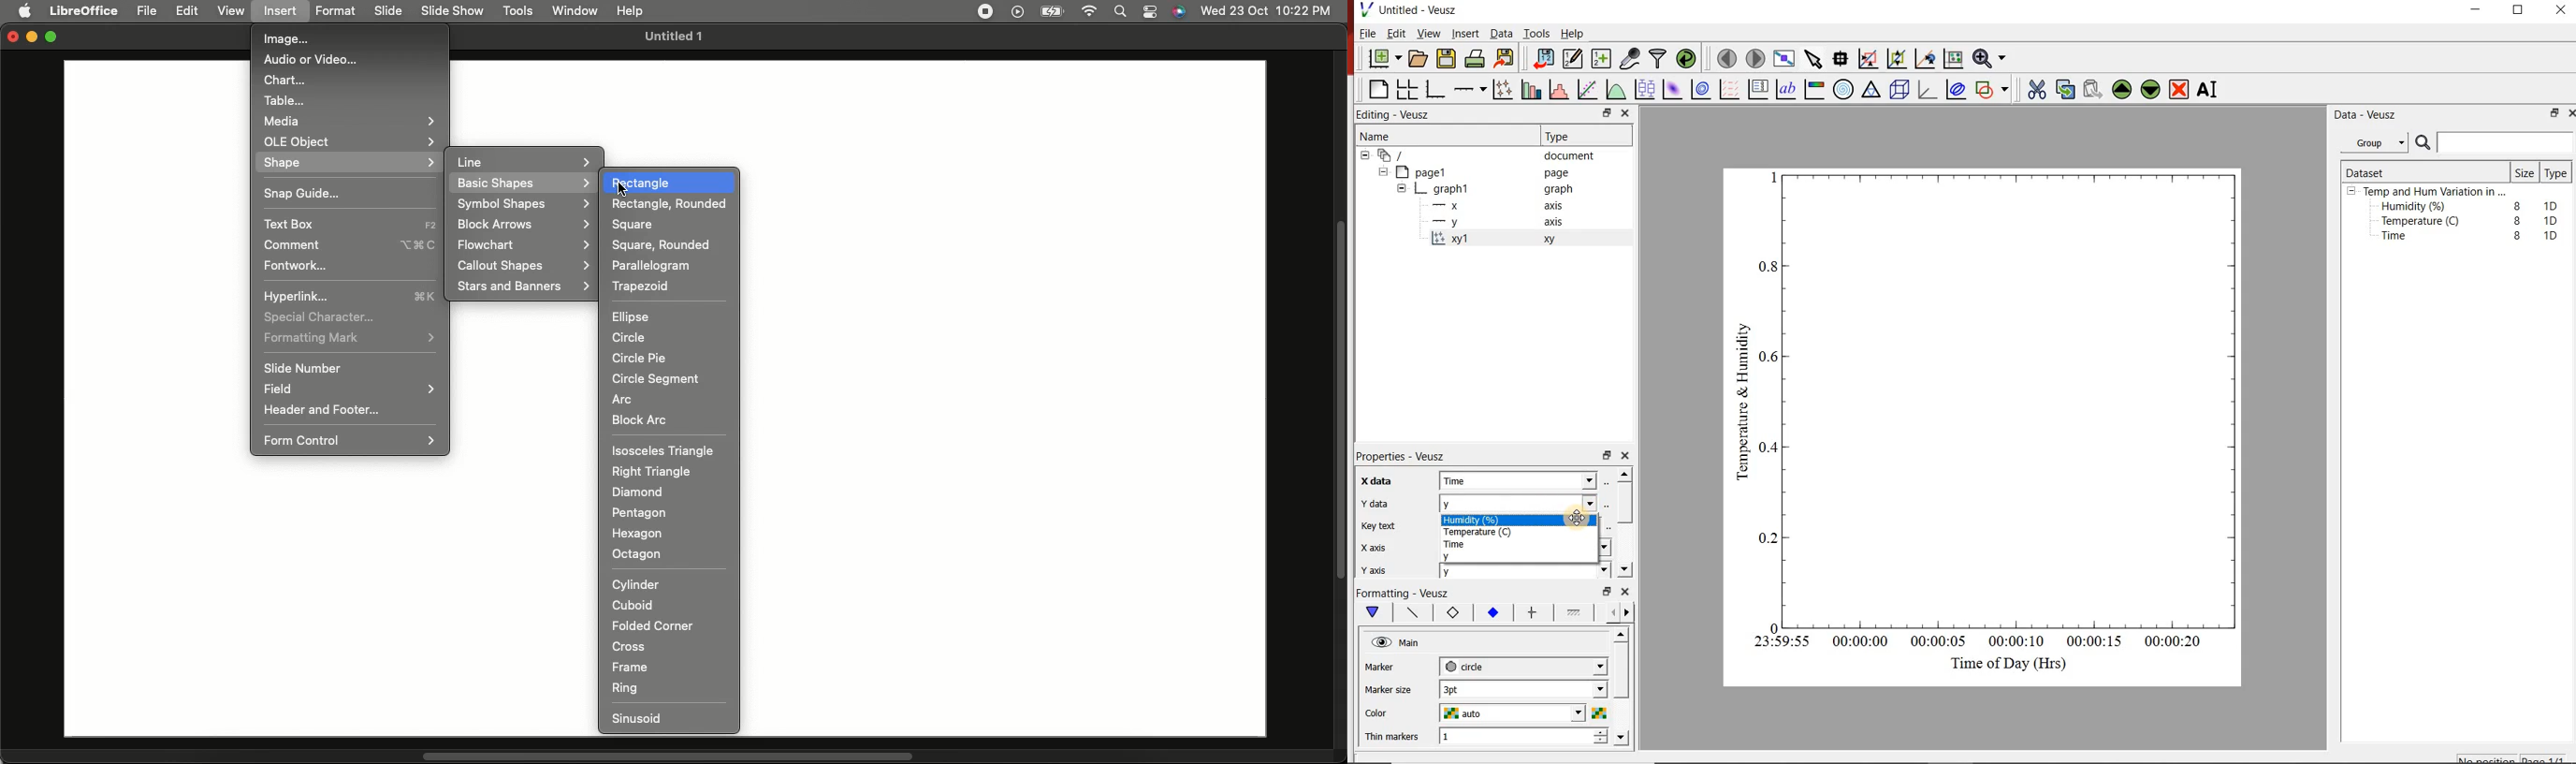  Describe the element at coordinates (84, 8) in the screenshot. I see `LibreOffice` at that location.